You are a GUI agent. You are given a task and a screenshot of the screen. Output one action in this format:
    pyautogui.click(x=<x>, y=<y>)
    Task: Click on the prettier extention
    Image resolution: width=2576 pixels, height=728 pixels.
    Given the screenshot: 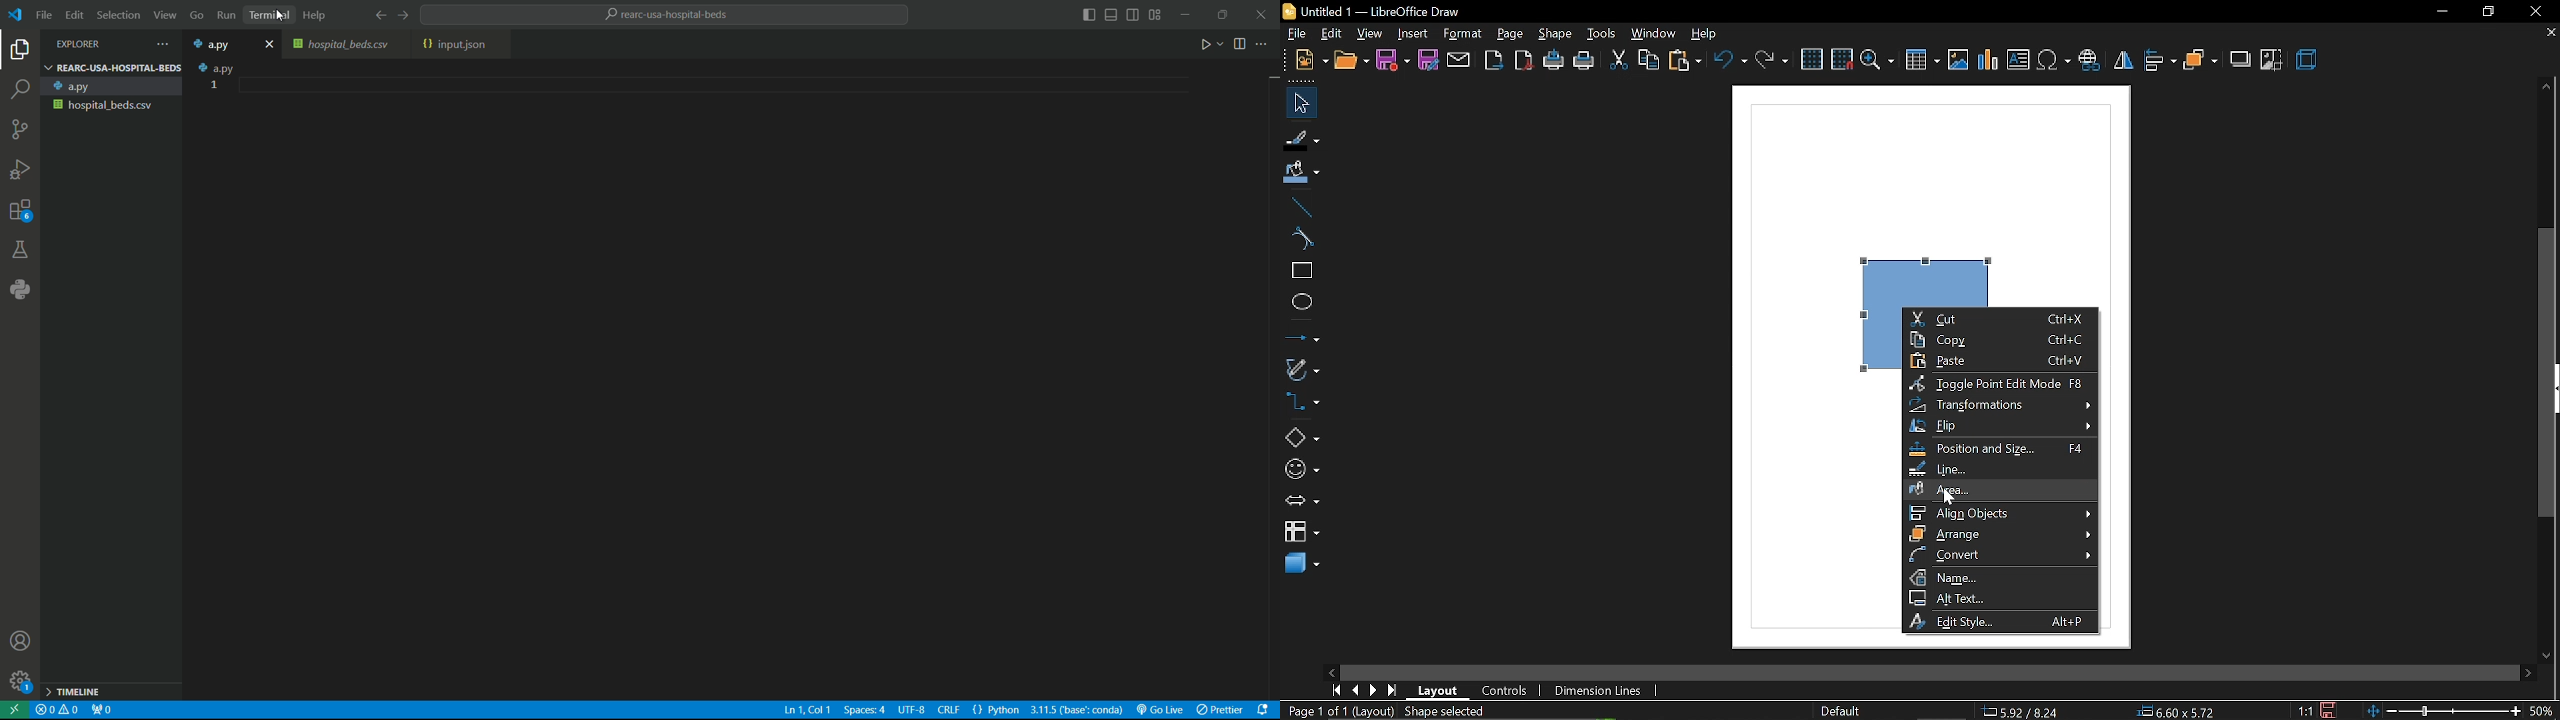 What is the action you would take?
    pyautogui.click(x=1221, y=711)
    